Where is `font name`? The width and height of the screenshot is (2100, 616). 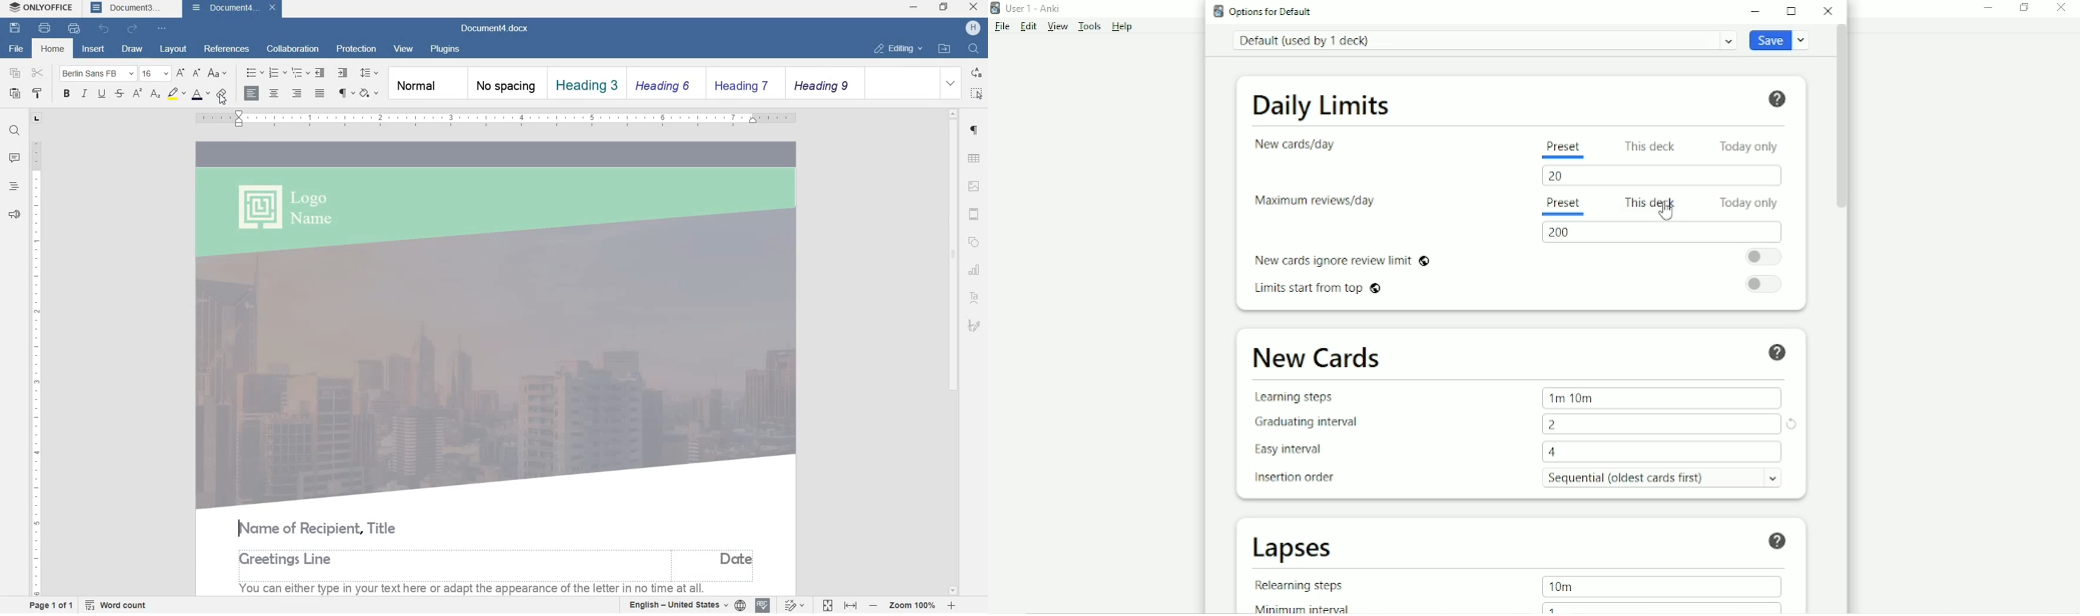 font name is located at coordinates (96, 74).